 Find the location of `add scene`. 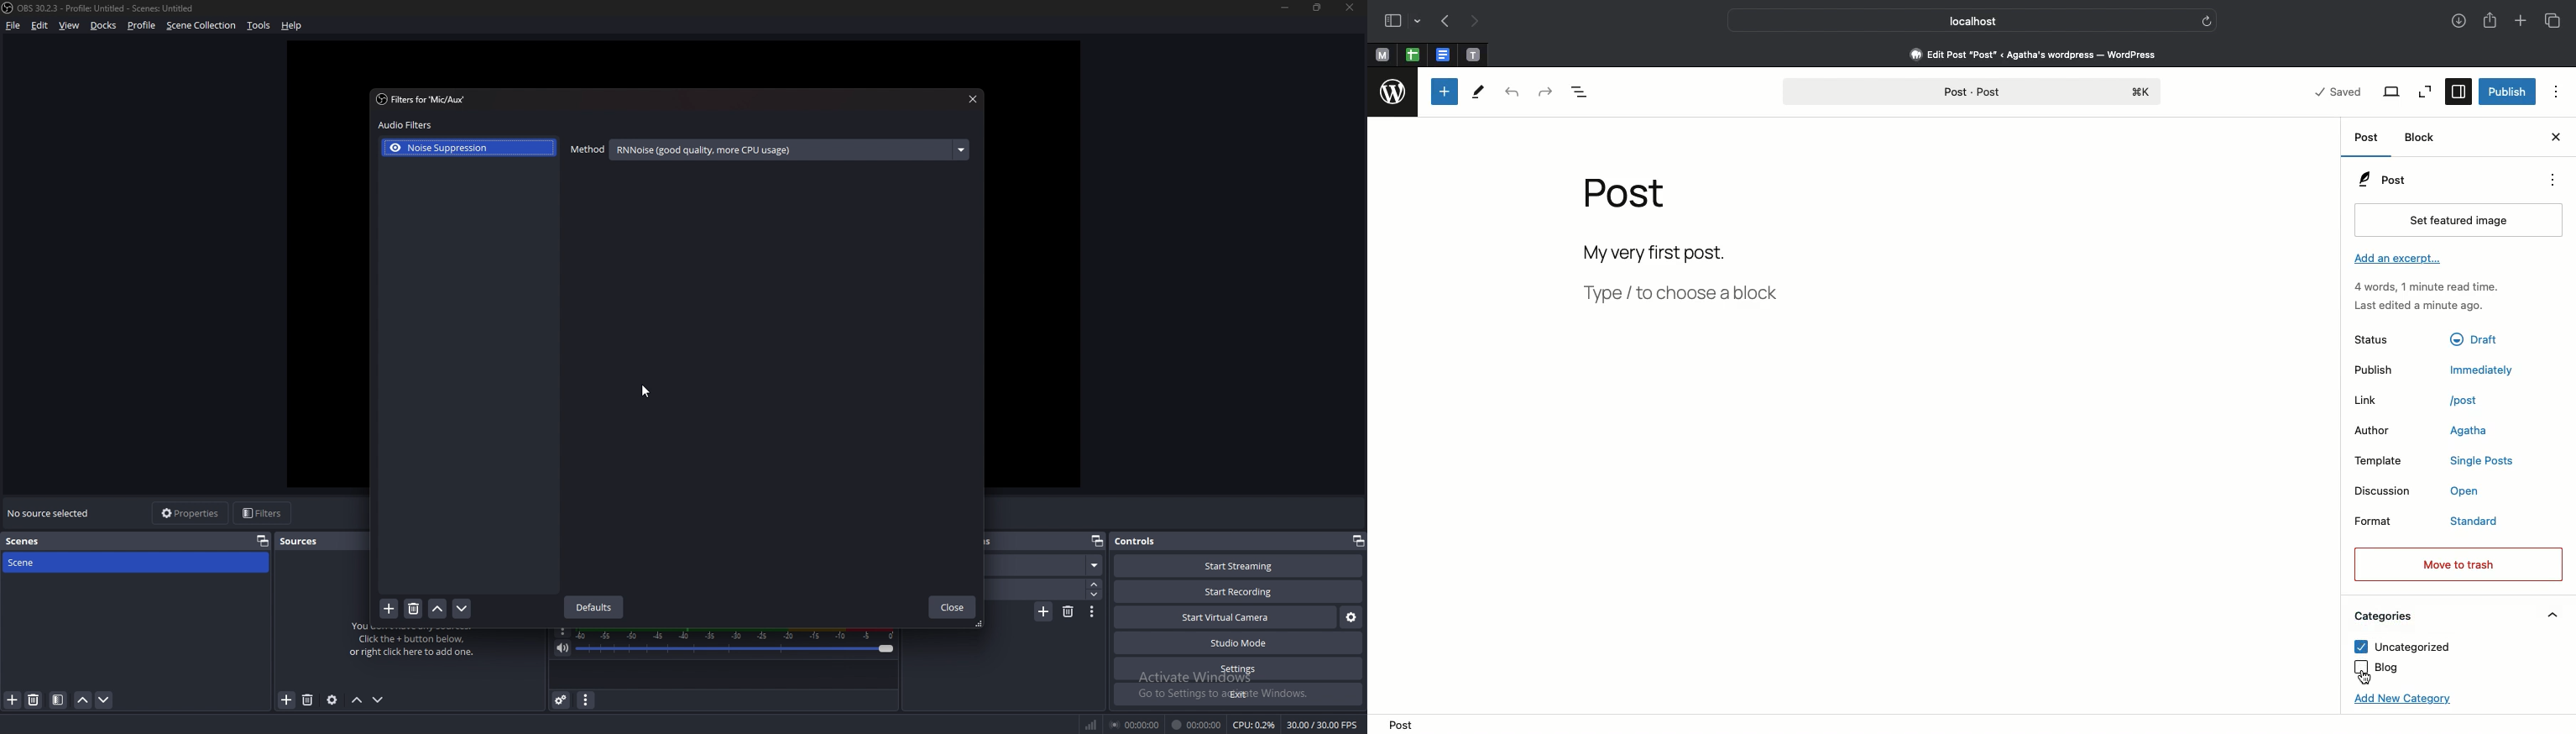

add scene is located at coordinates (13, 700).